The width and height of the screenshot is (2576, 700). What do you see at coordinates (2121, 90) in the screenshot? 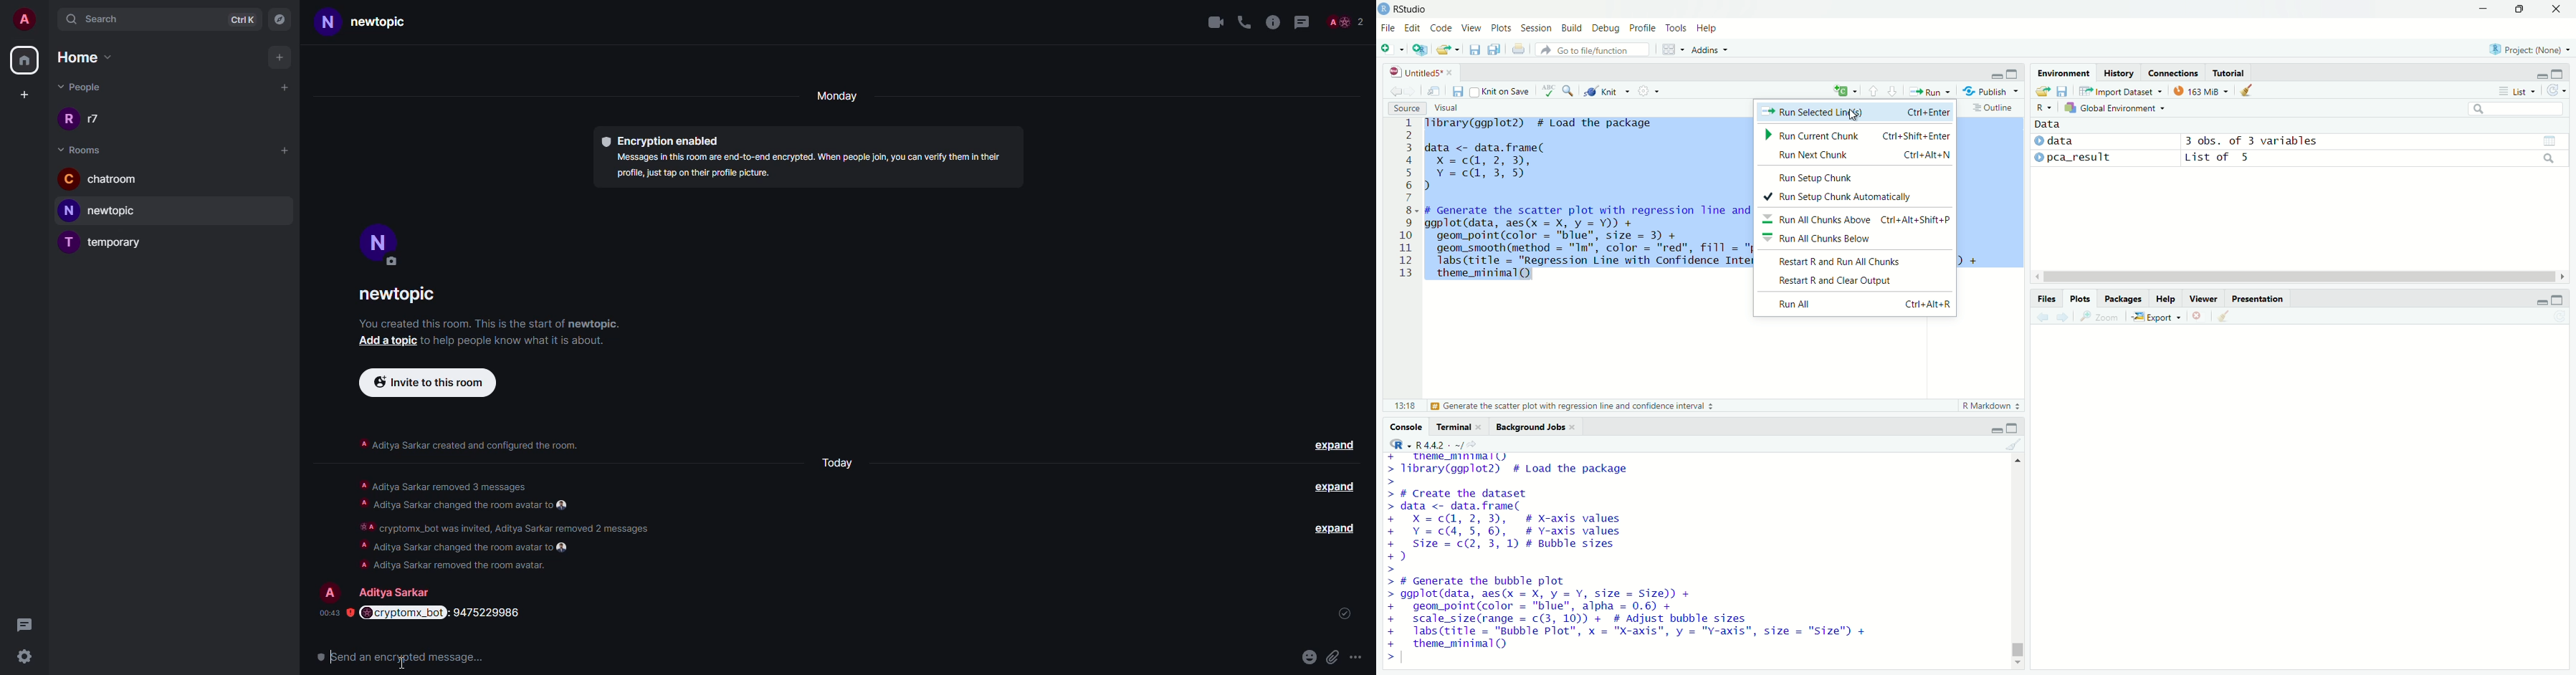
I see `Import Dataset` at bounding box center [2121, 90].